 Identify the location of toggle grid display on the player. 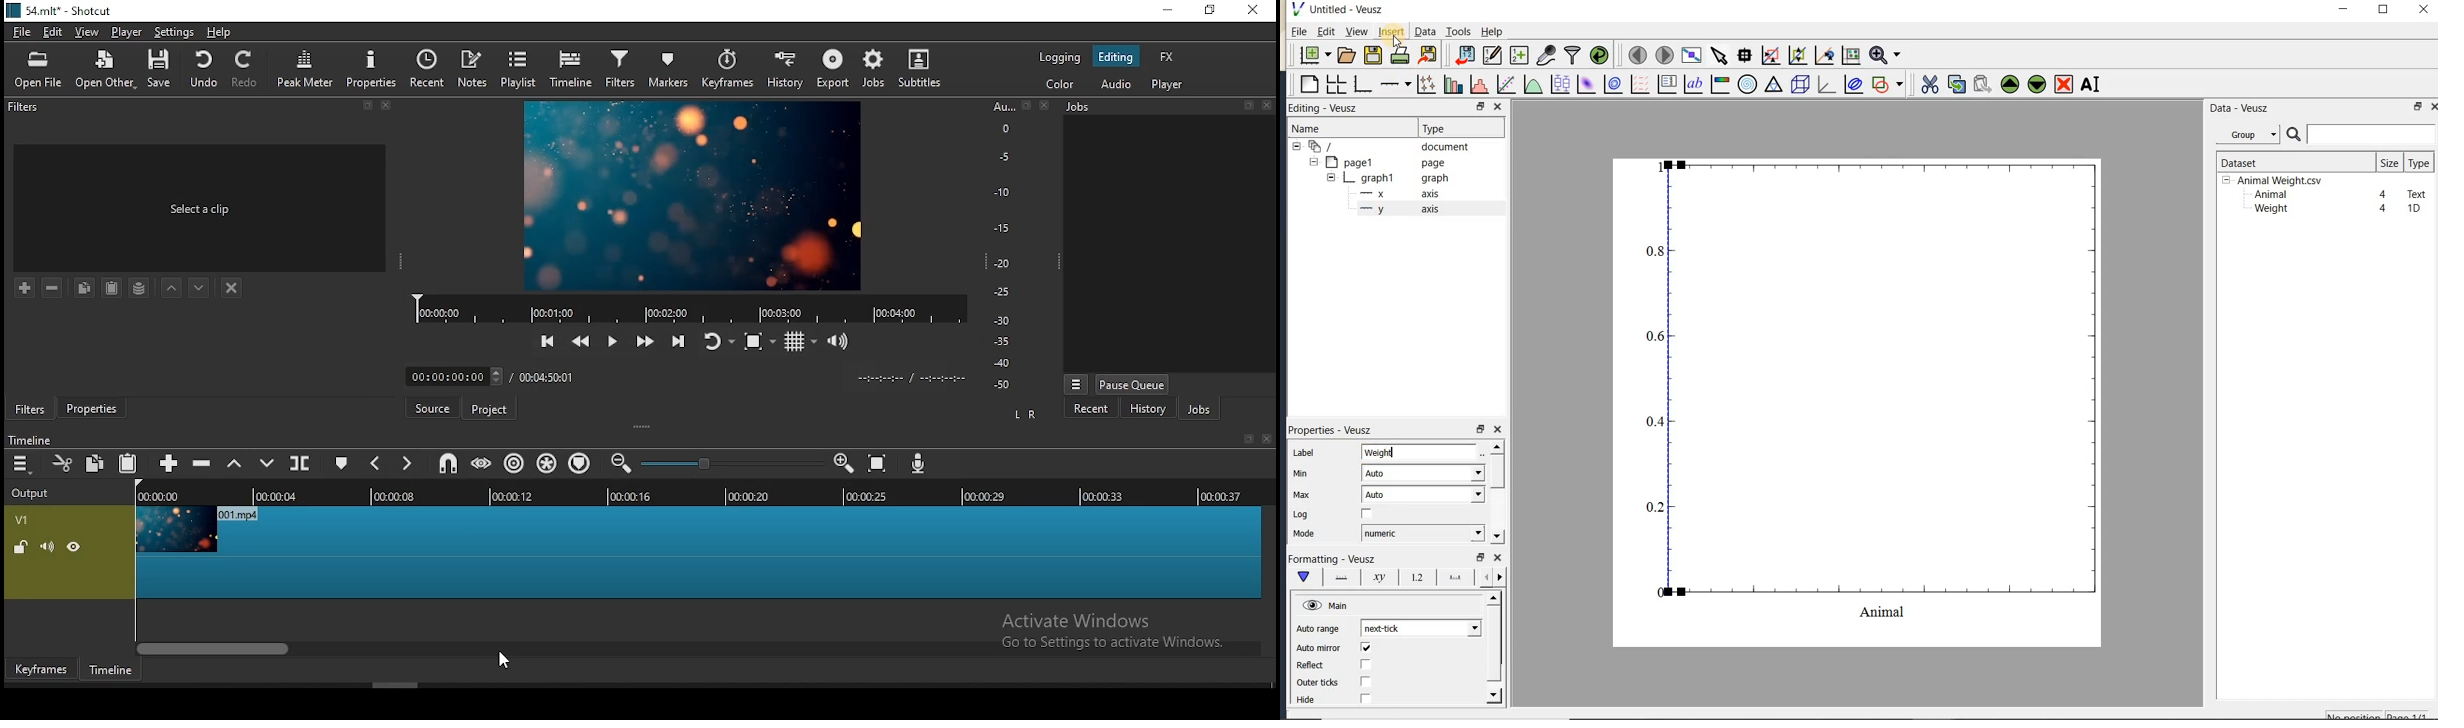
(801, 339).